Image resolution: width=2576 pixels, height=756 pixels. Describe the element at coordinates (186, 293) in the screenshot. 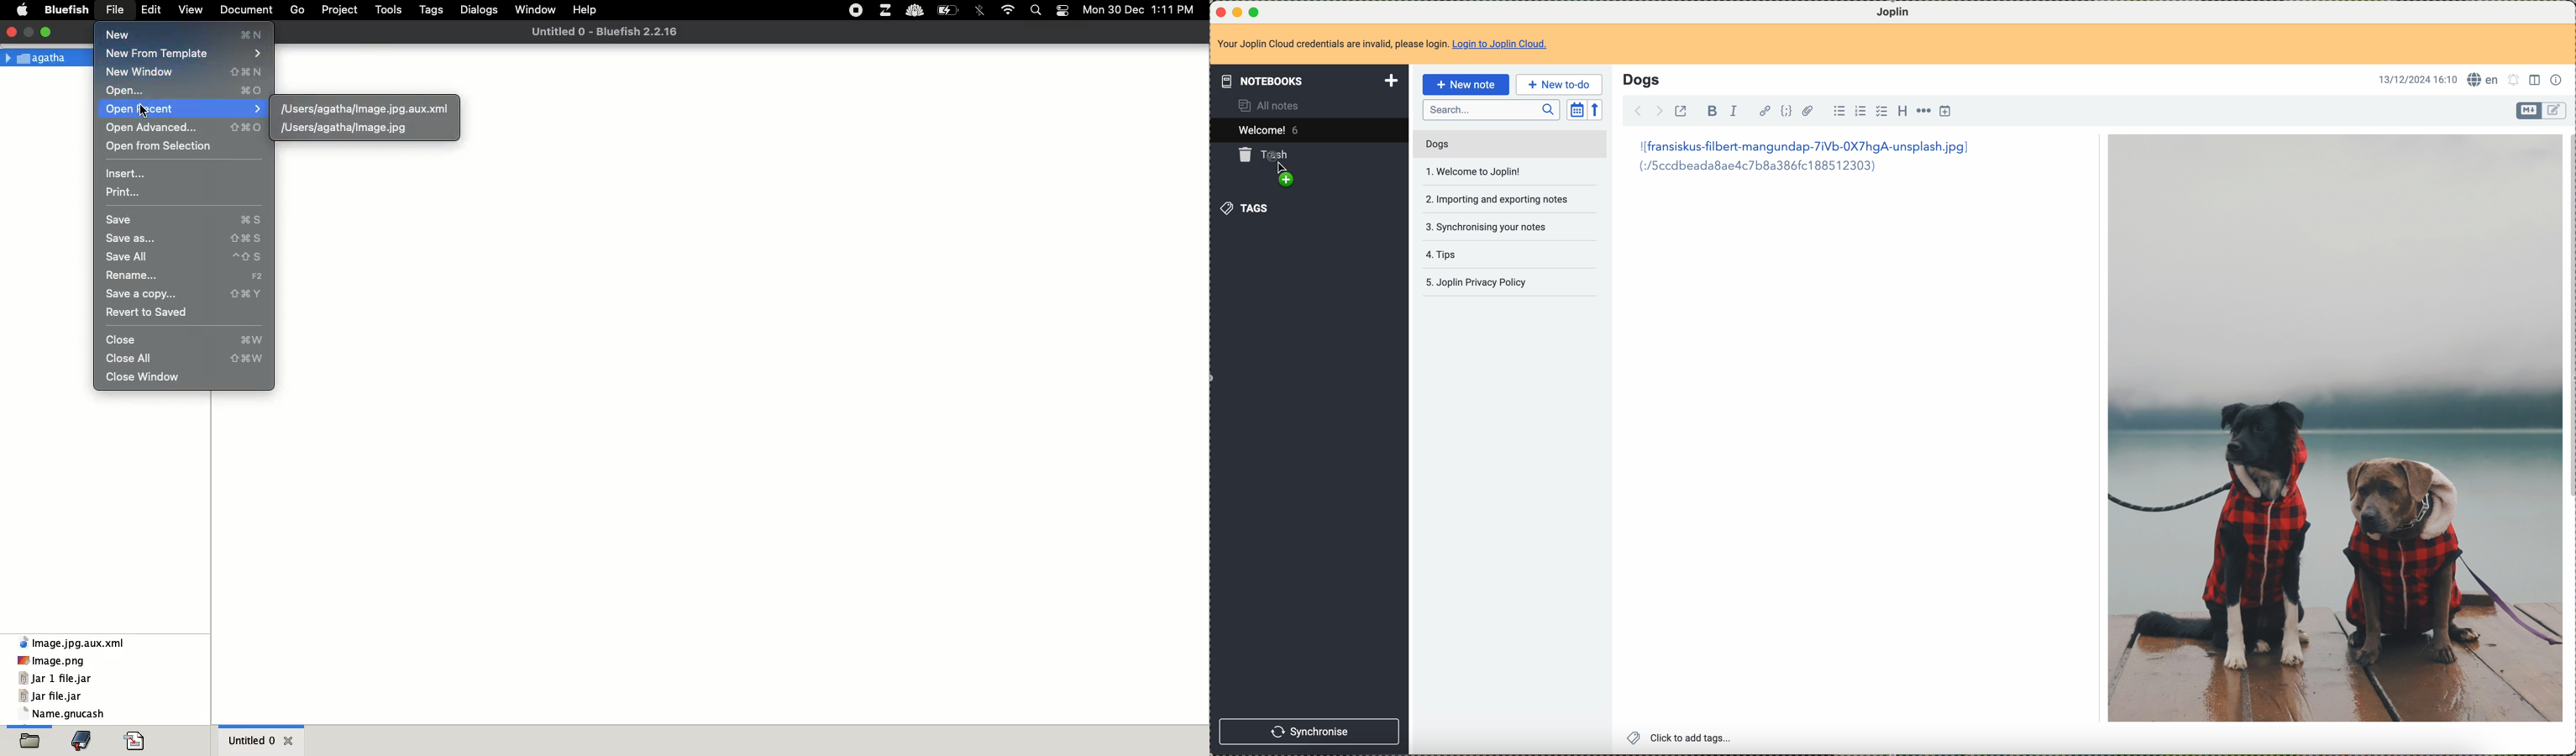

I see `save a copy...    command Y` at that location.